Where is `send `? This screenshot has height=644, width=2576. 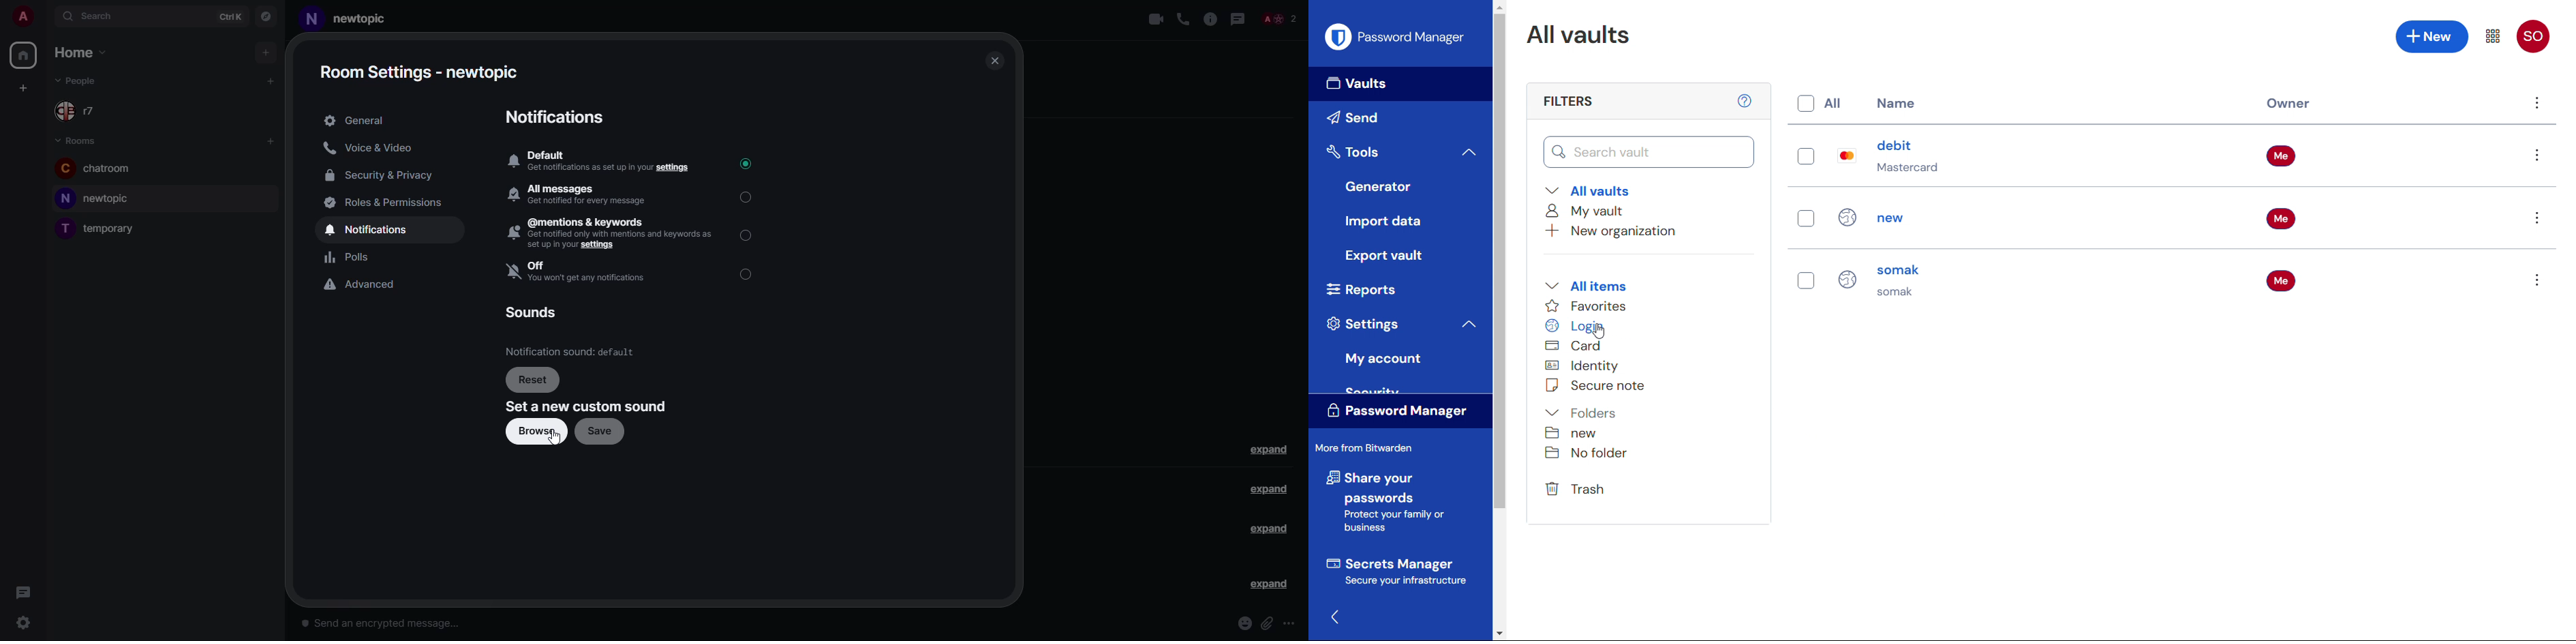 send  is located at coordinates (1401, 116).